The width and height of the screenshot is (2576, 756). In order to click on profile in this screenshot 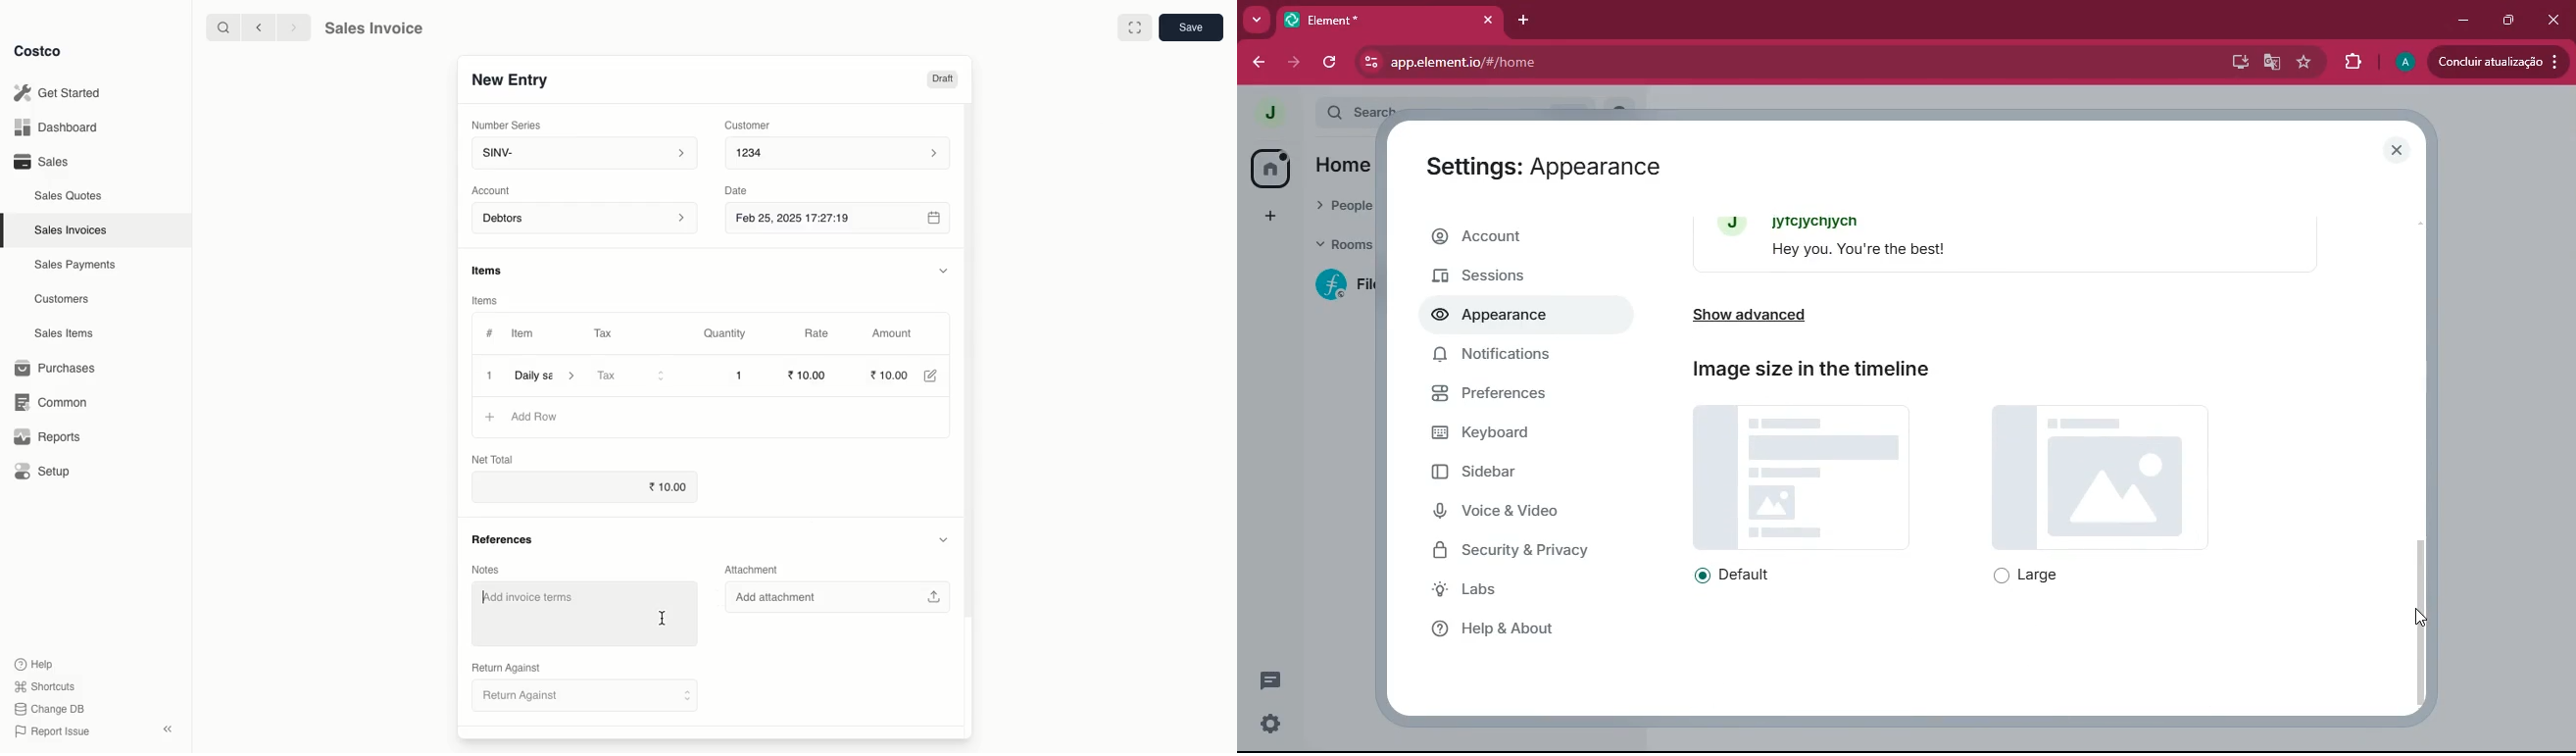, I will do `click(1271, 113)`.